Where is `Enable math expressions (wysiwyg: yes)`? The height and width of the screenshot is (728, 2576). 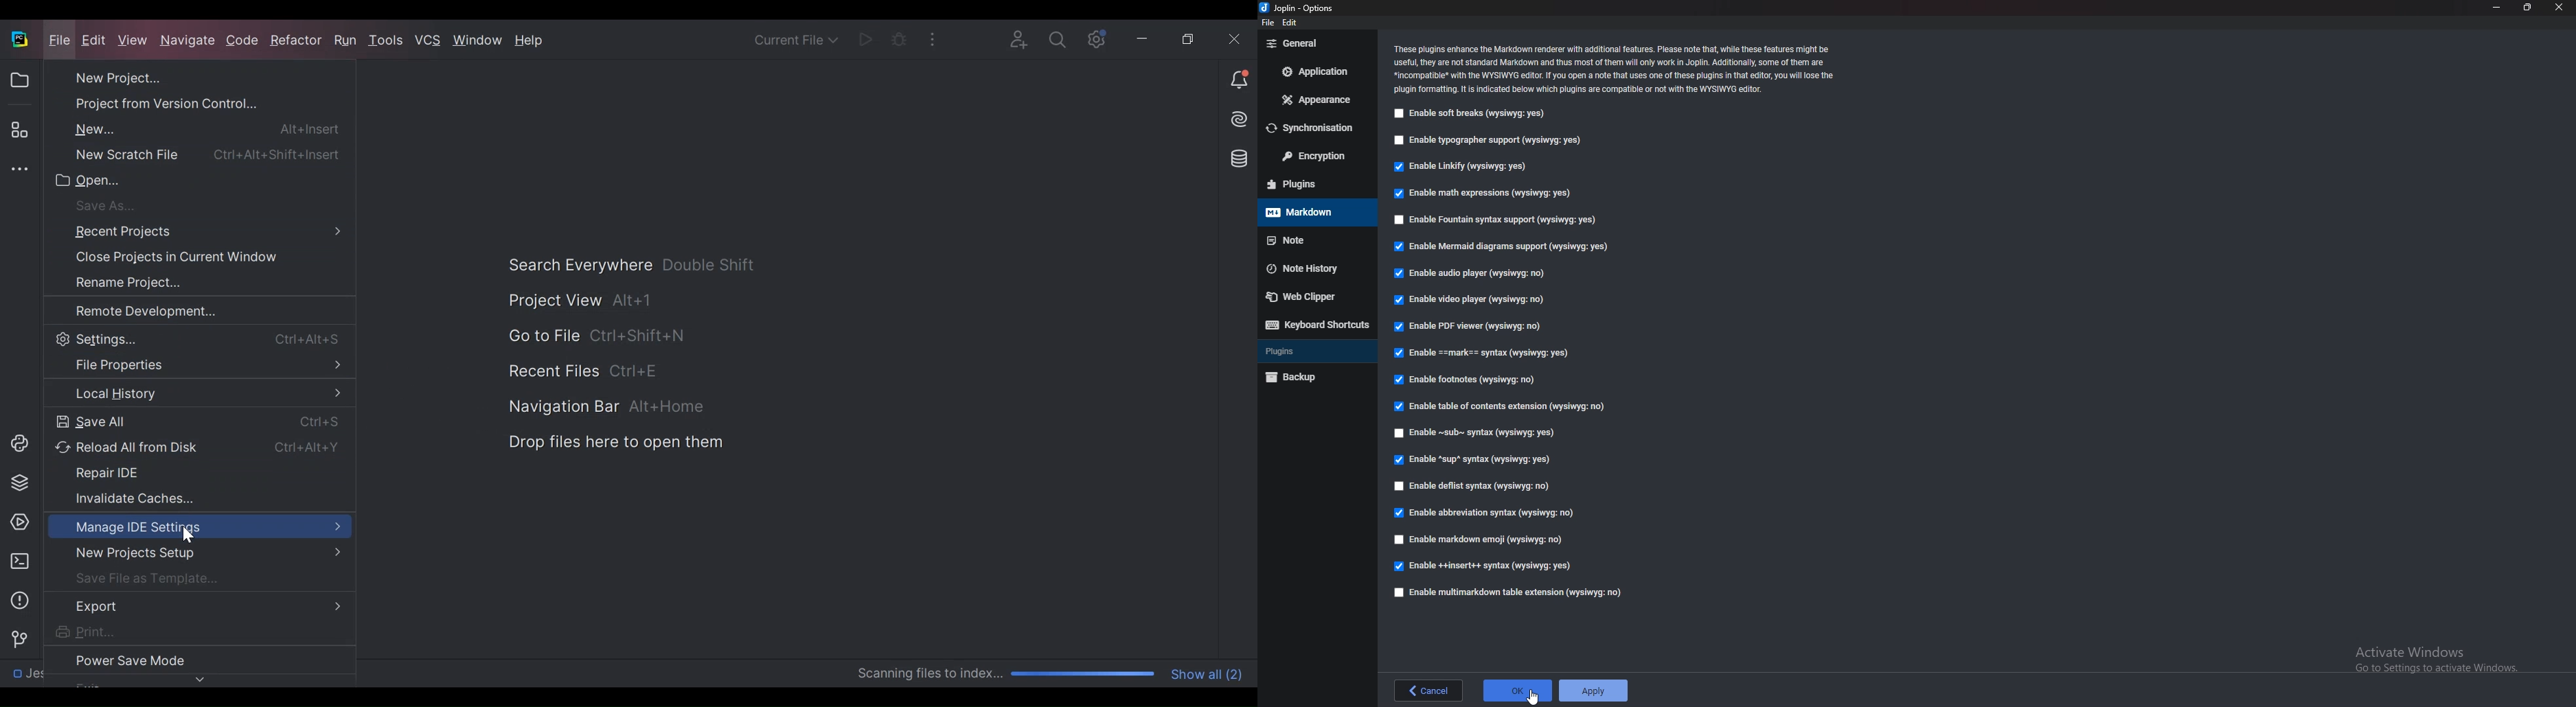
Enable math expressions (wysiwyg: yes) is located at coordinates (1485, 193).